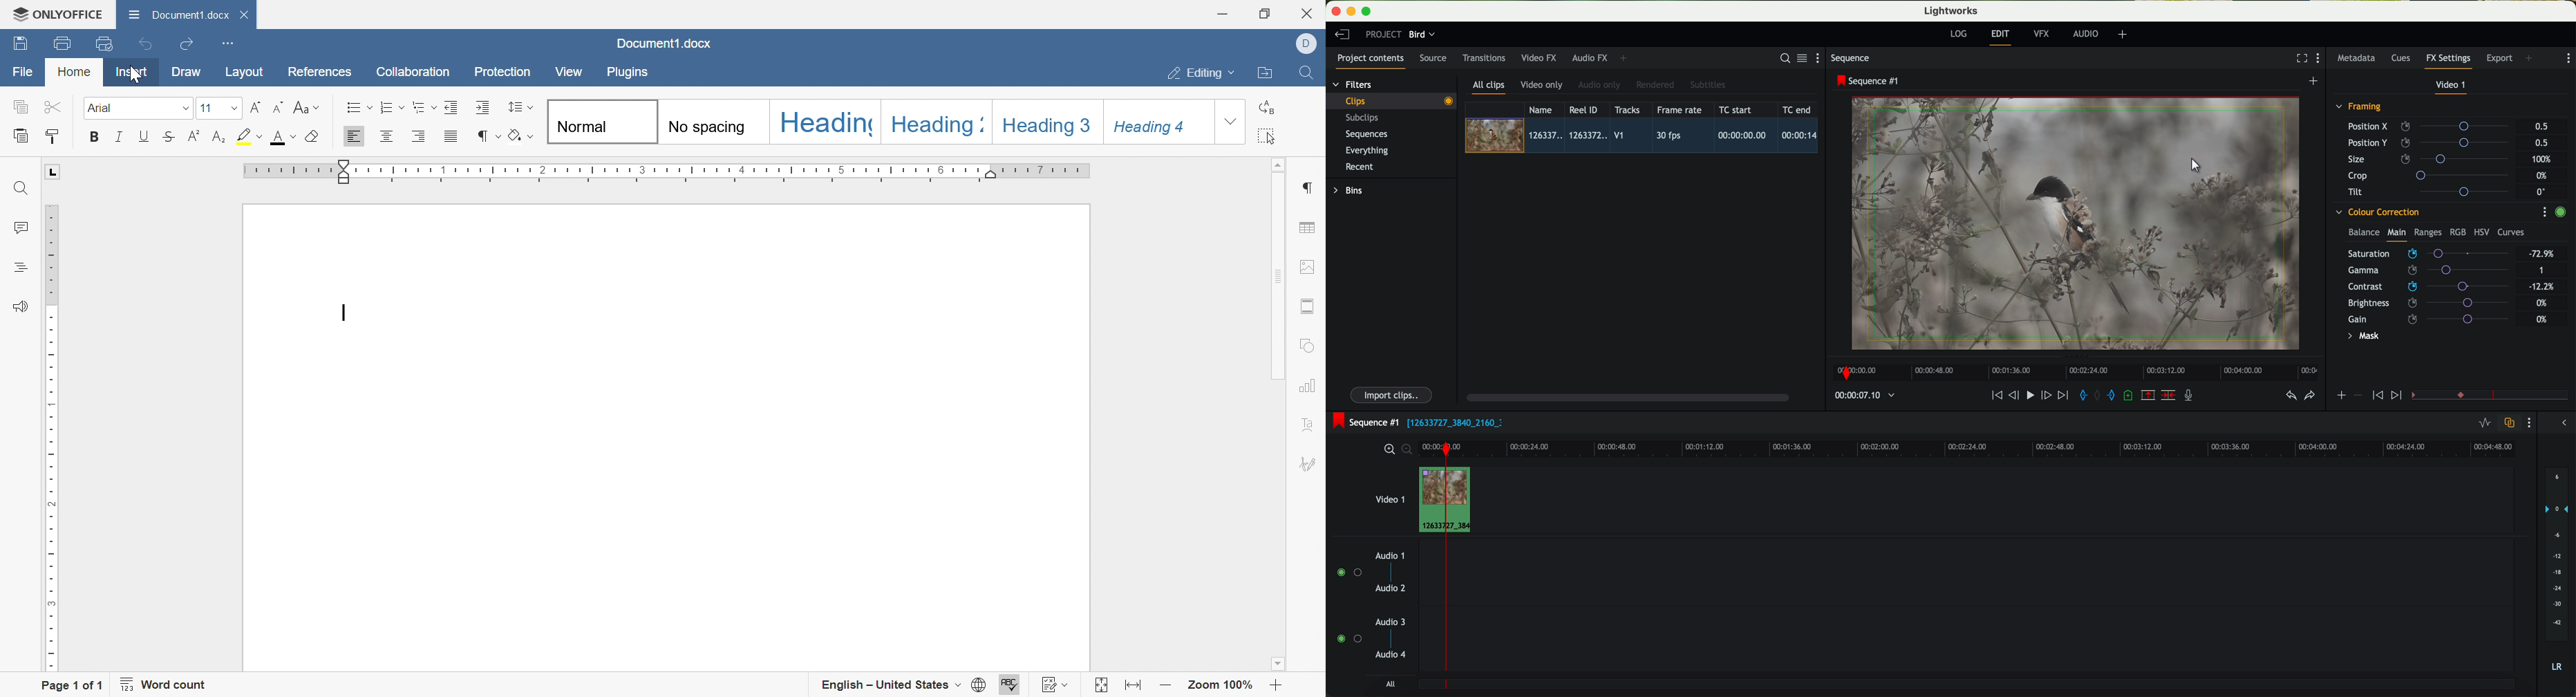  I want to click on Typing cursor, so click(346, 312).